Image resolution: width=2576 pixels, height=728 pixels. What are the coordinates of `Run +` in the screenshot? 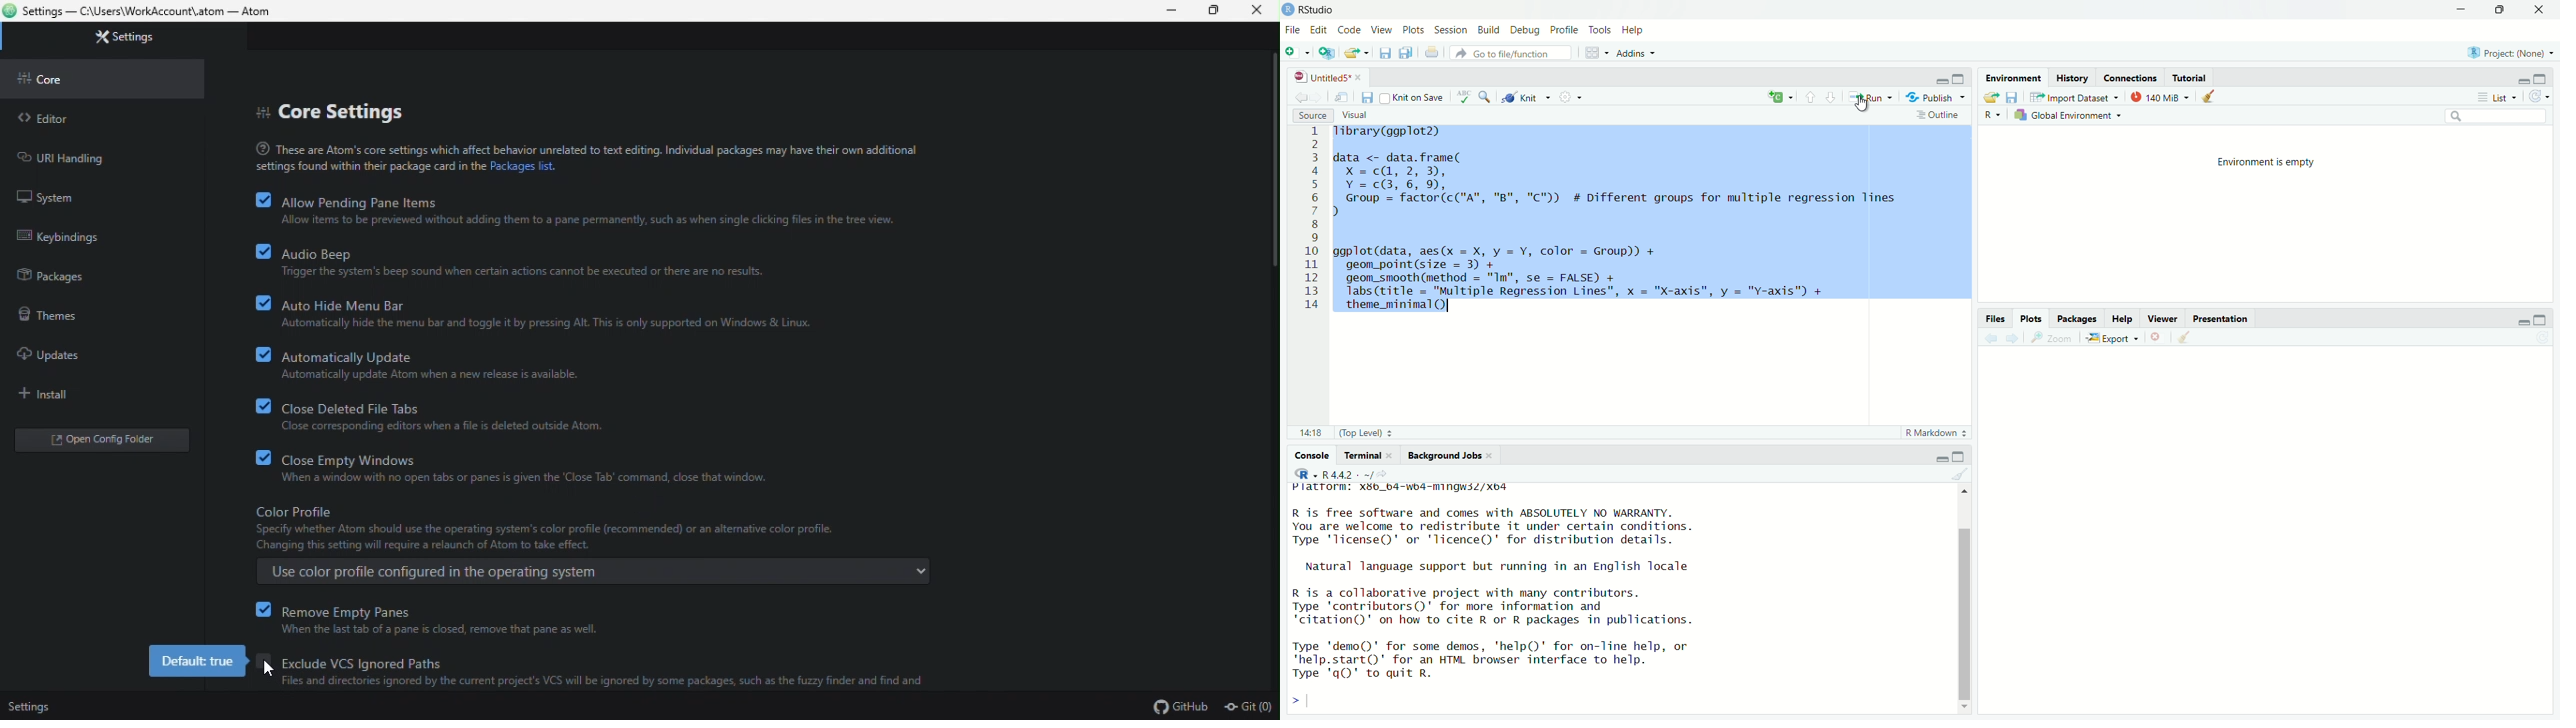 It's located at (1874, 97).